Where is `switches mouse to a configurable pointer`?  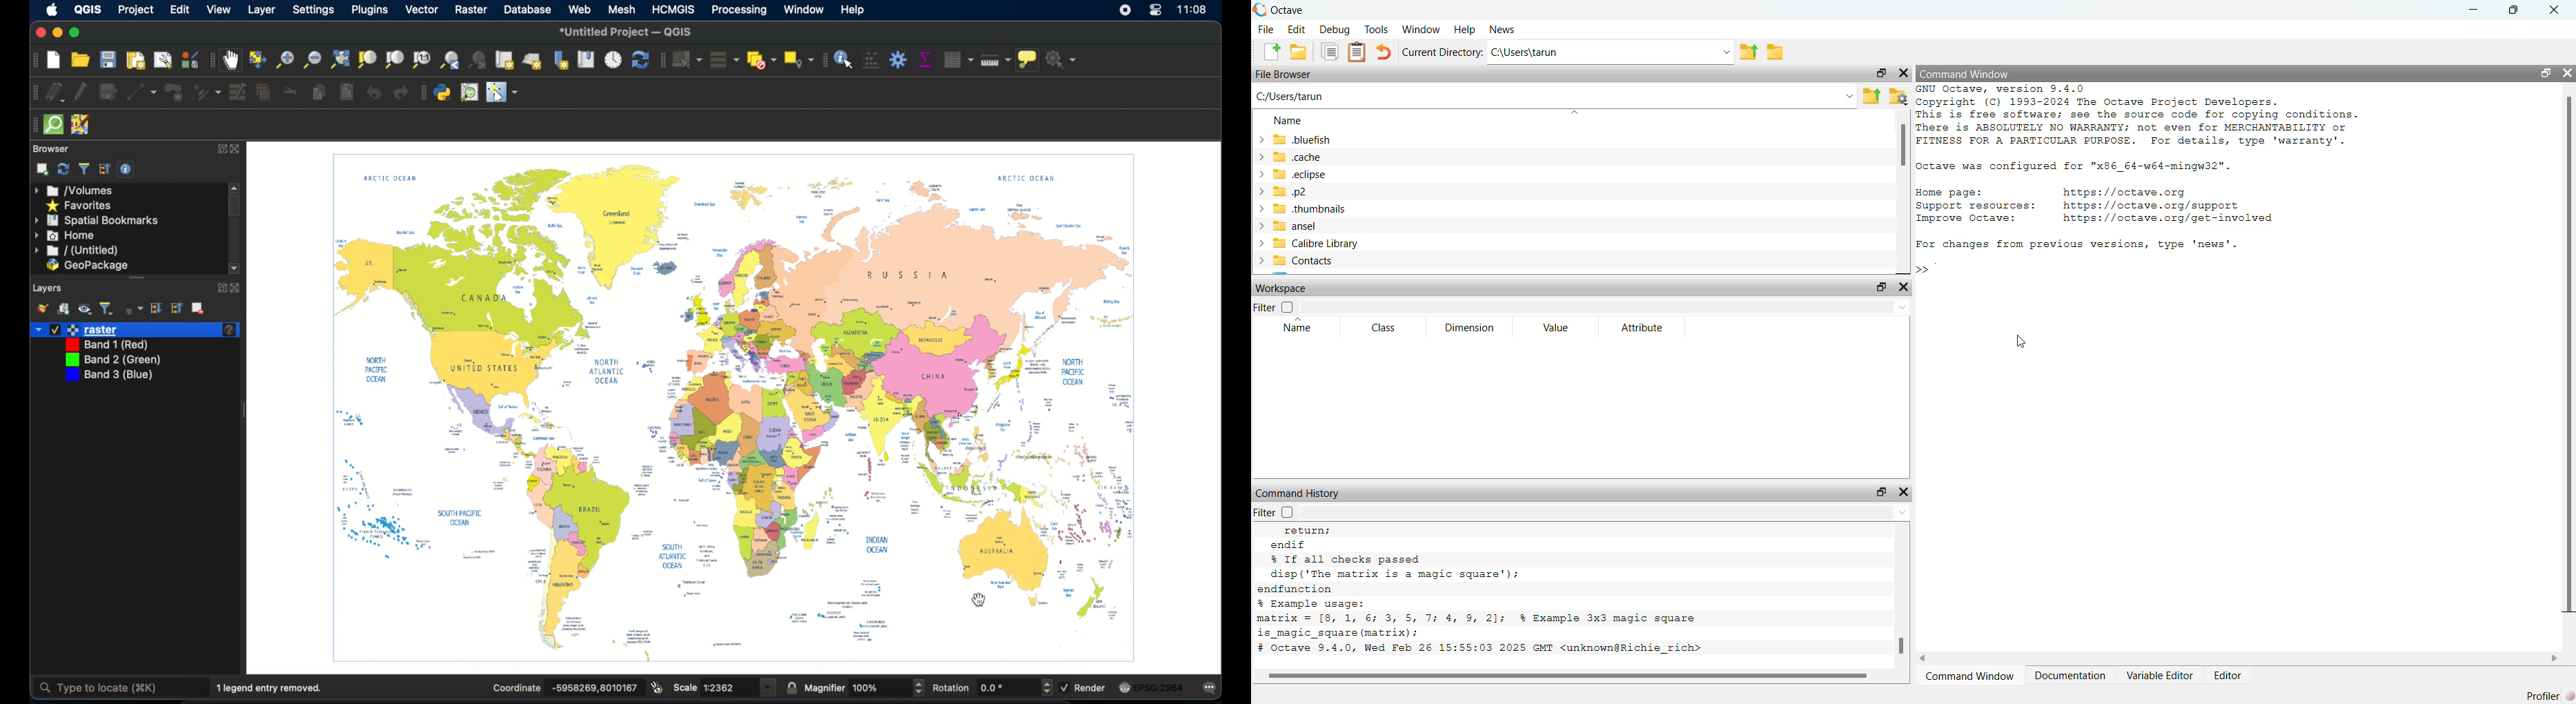 switches mouse to a configurable pointer is located at coordinates (505, 94).